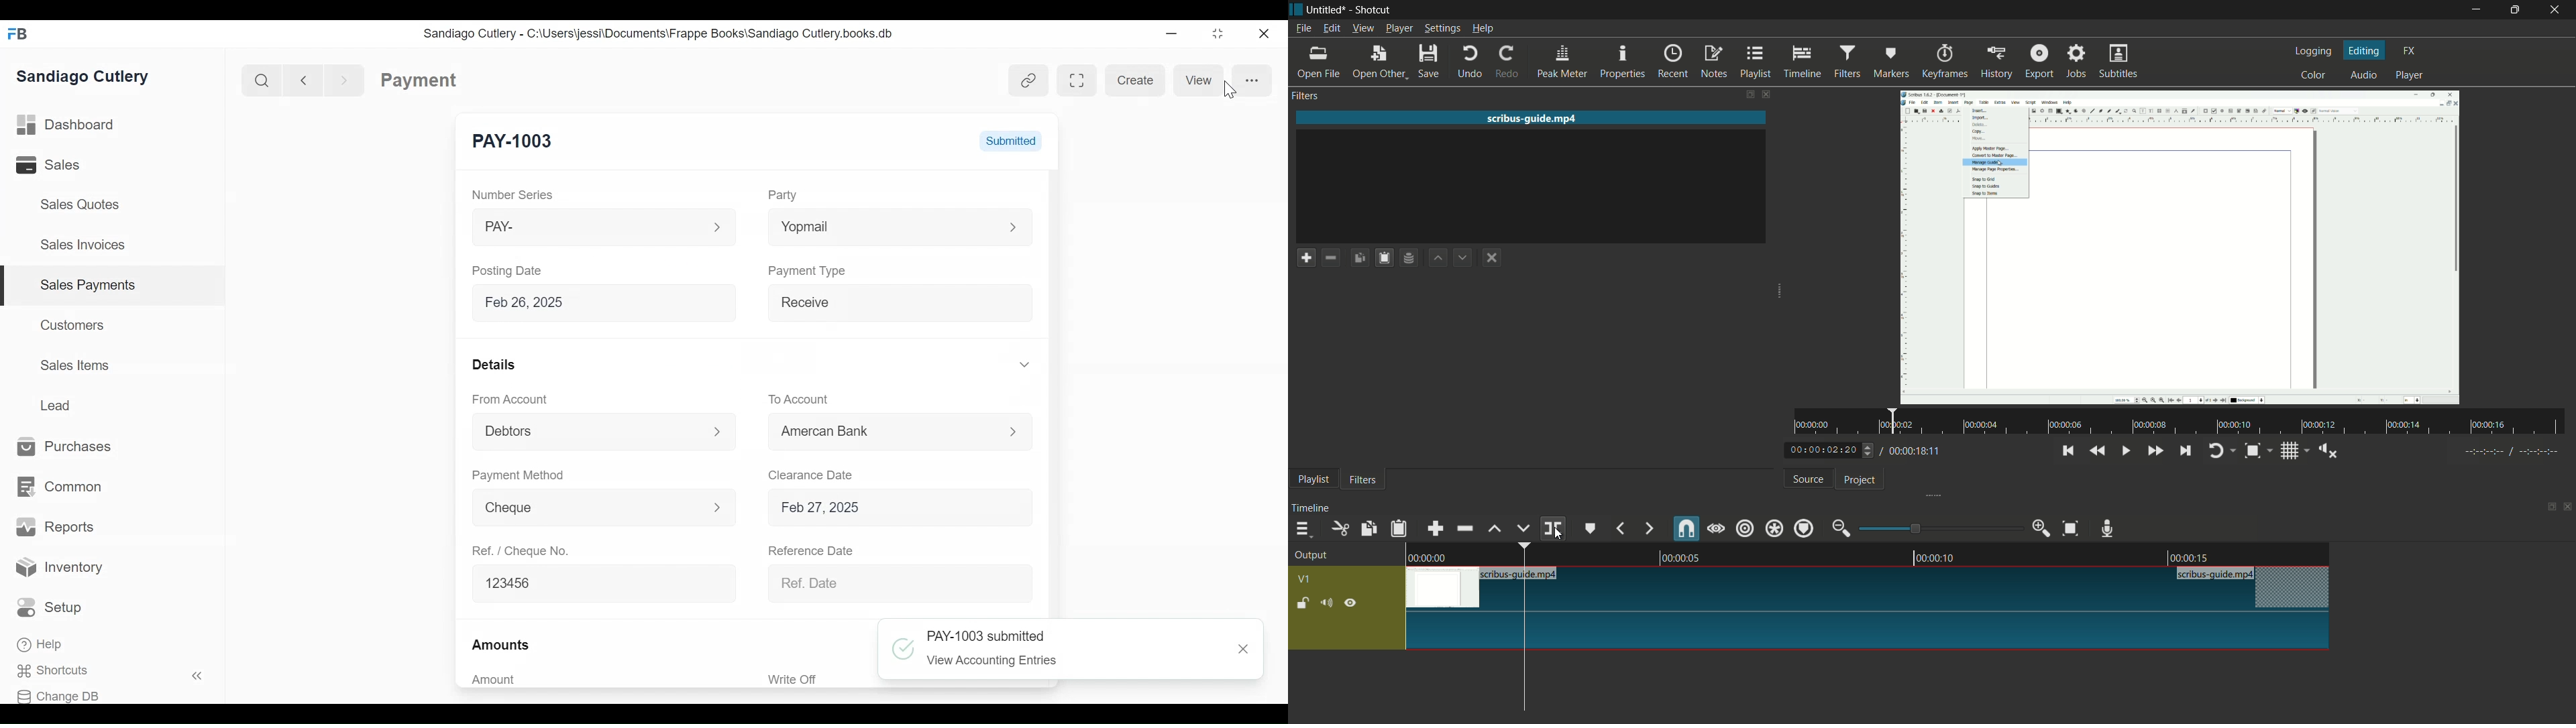 This screenshot has height=728, width=2576. What do you see at coordinates (2516, 9) in the screenshot?
I see `maximize` at bounding box center [2516, 9].